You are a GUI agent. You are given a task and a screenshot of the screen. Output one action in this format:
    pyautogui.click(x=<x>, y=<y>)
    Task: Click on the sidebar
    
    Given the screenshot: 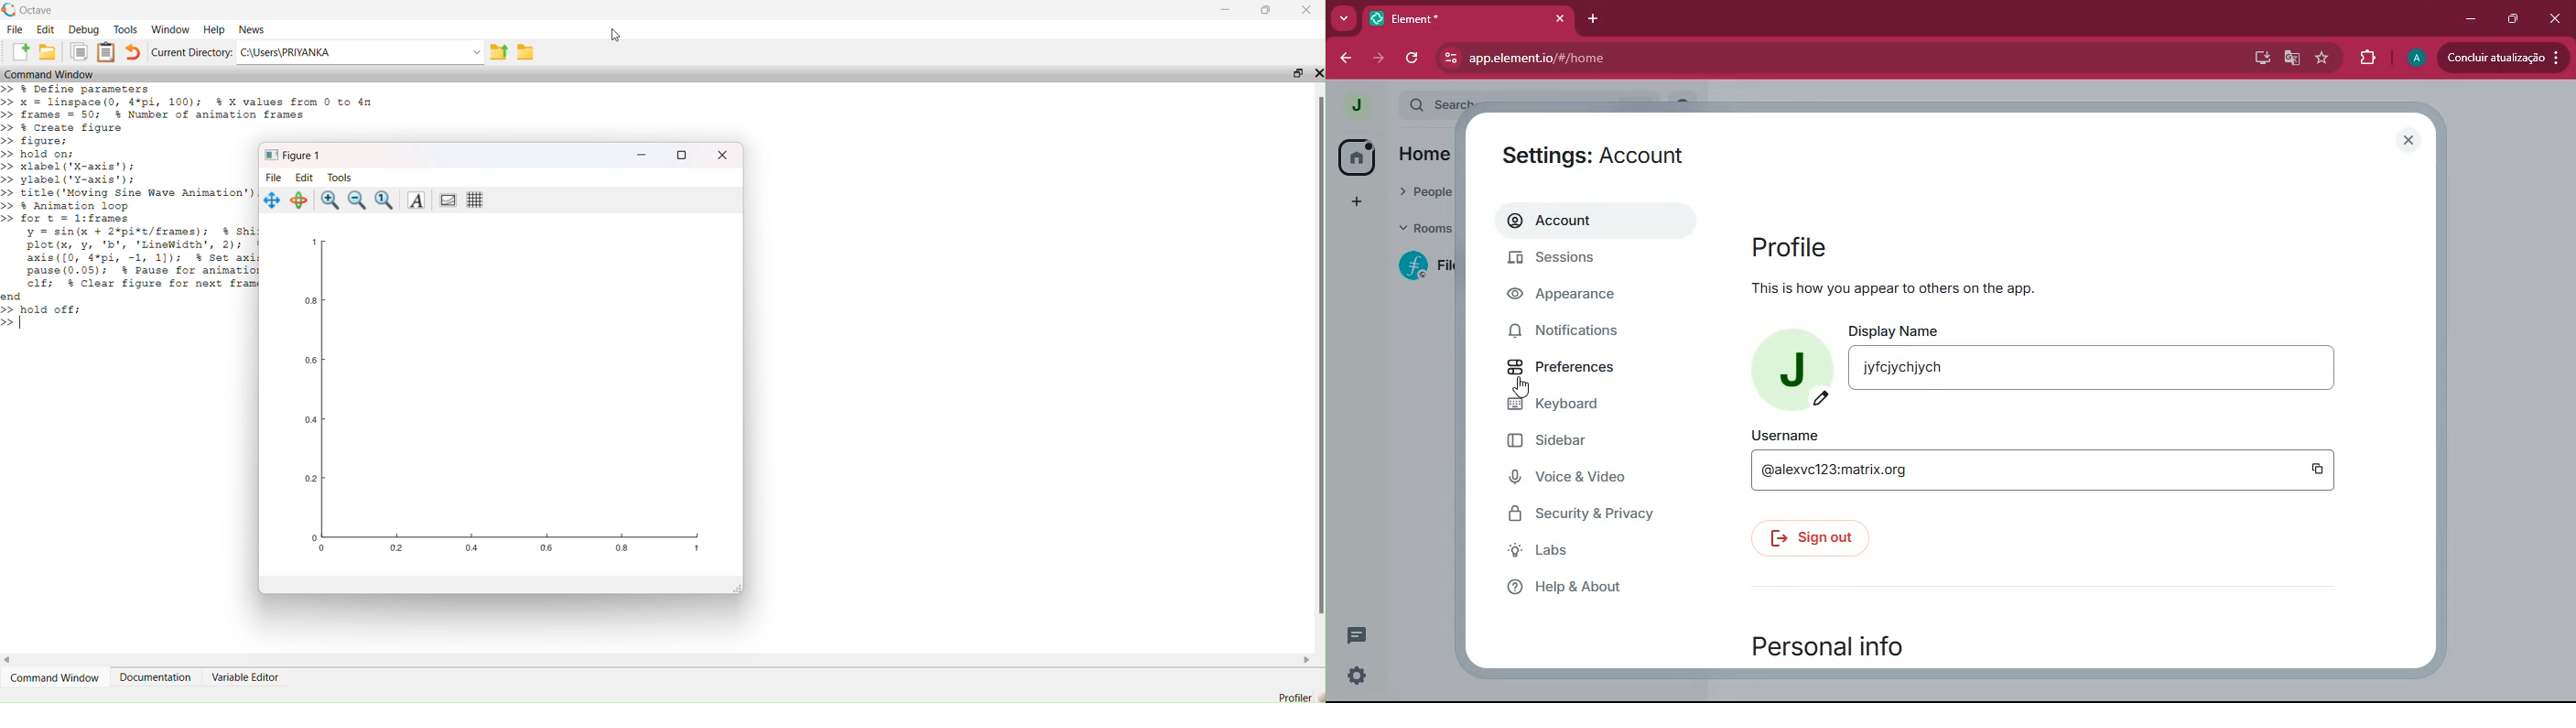 What is the action you would take?
    pyautogui.click(x=1585, y=440)
    